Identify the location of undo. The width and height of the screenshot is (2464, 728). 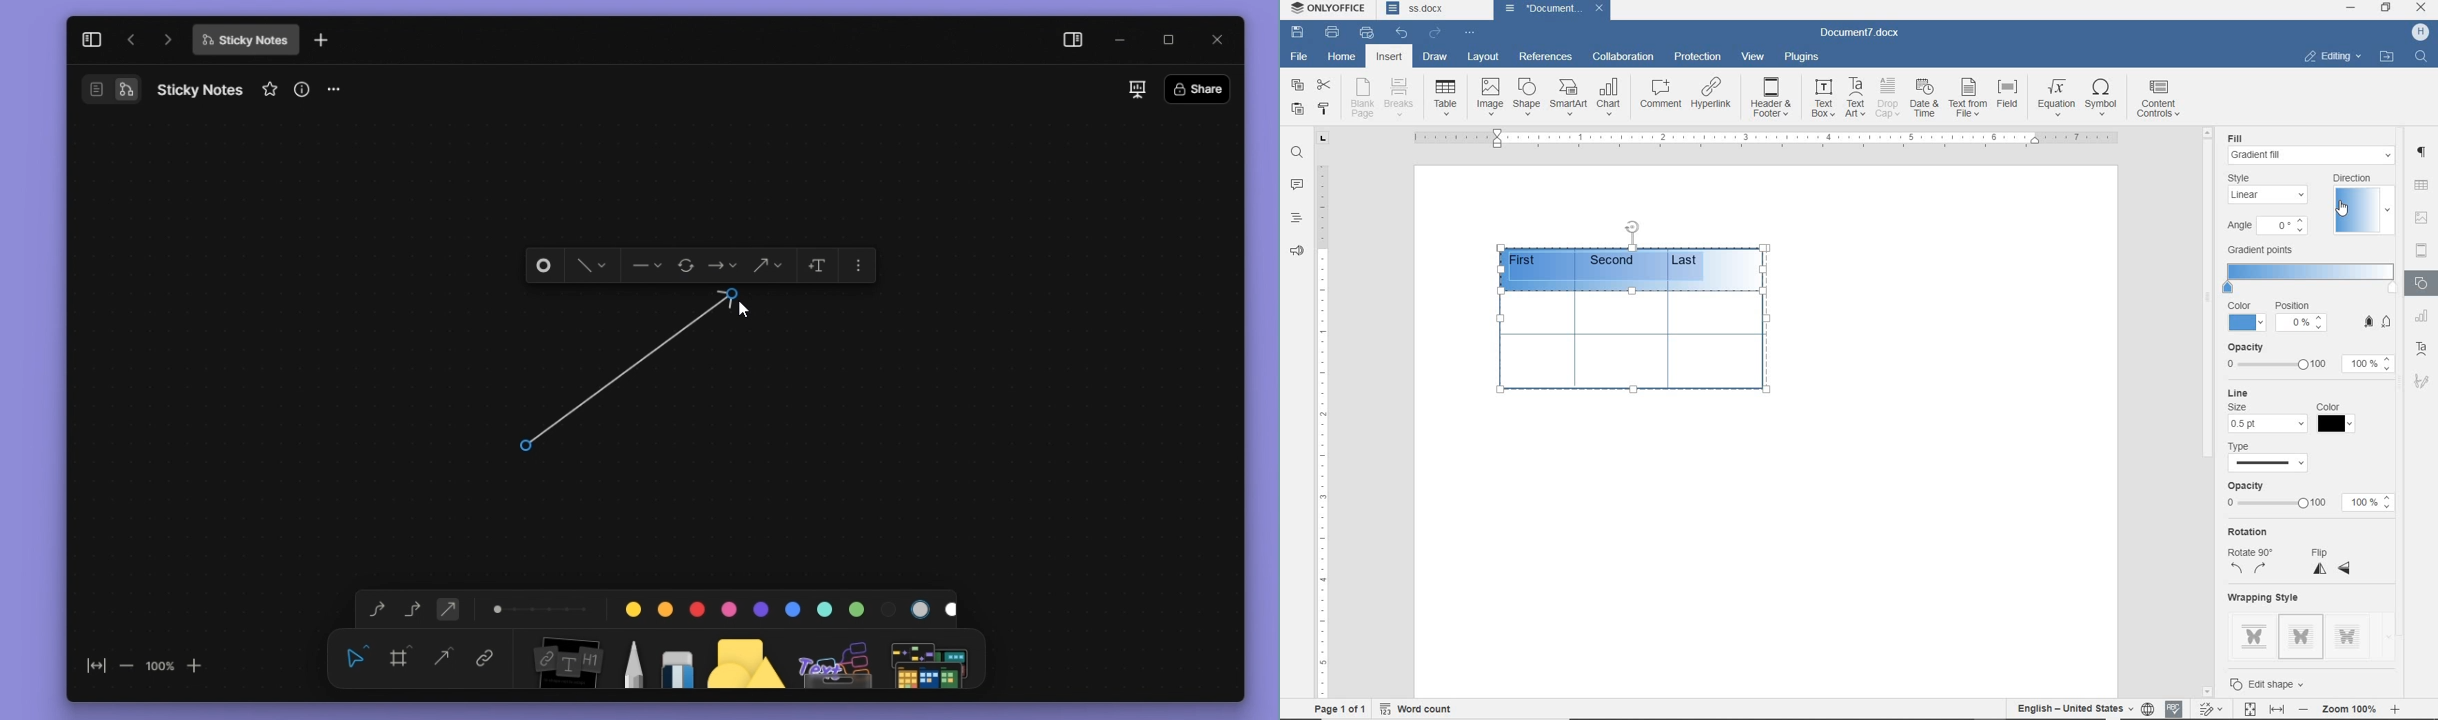
(1401, 32).